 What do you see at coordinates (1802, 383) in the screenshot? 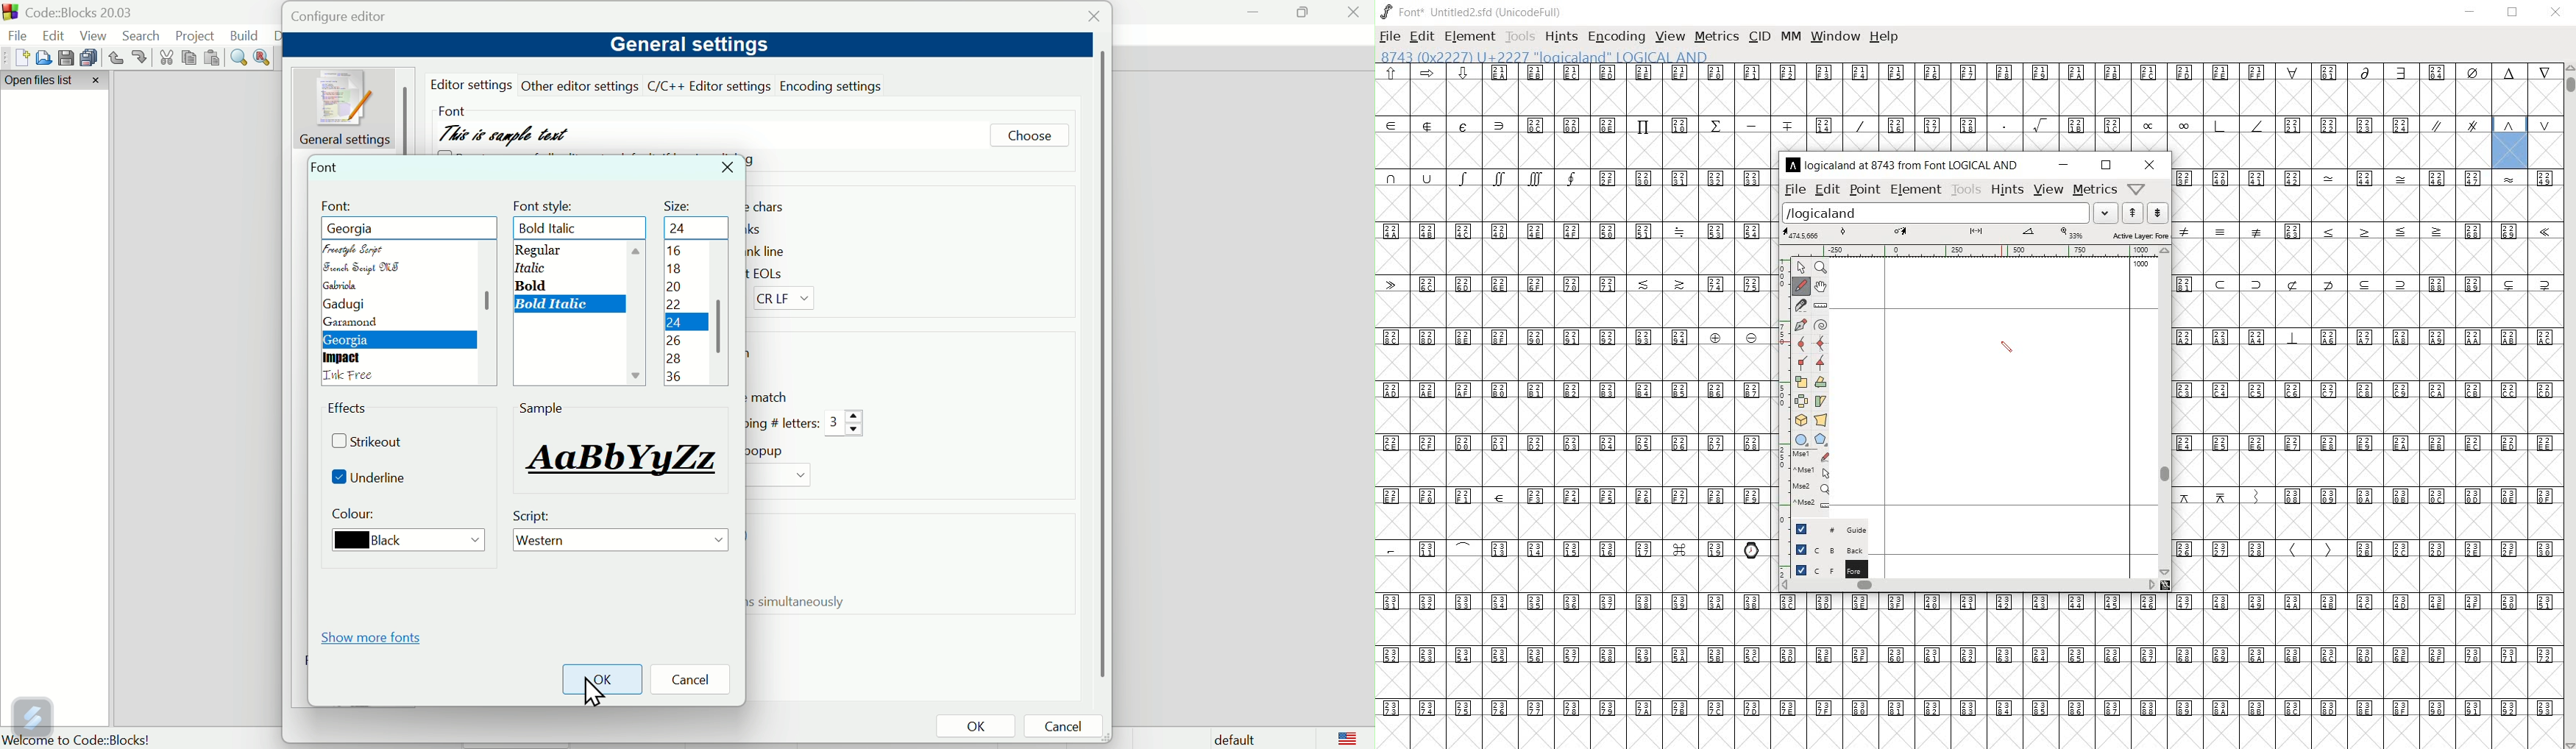
I see `scale the selection` at bounding box center [1802, 383].